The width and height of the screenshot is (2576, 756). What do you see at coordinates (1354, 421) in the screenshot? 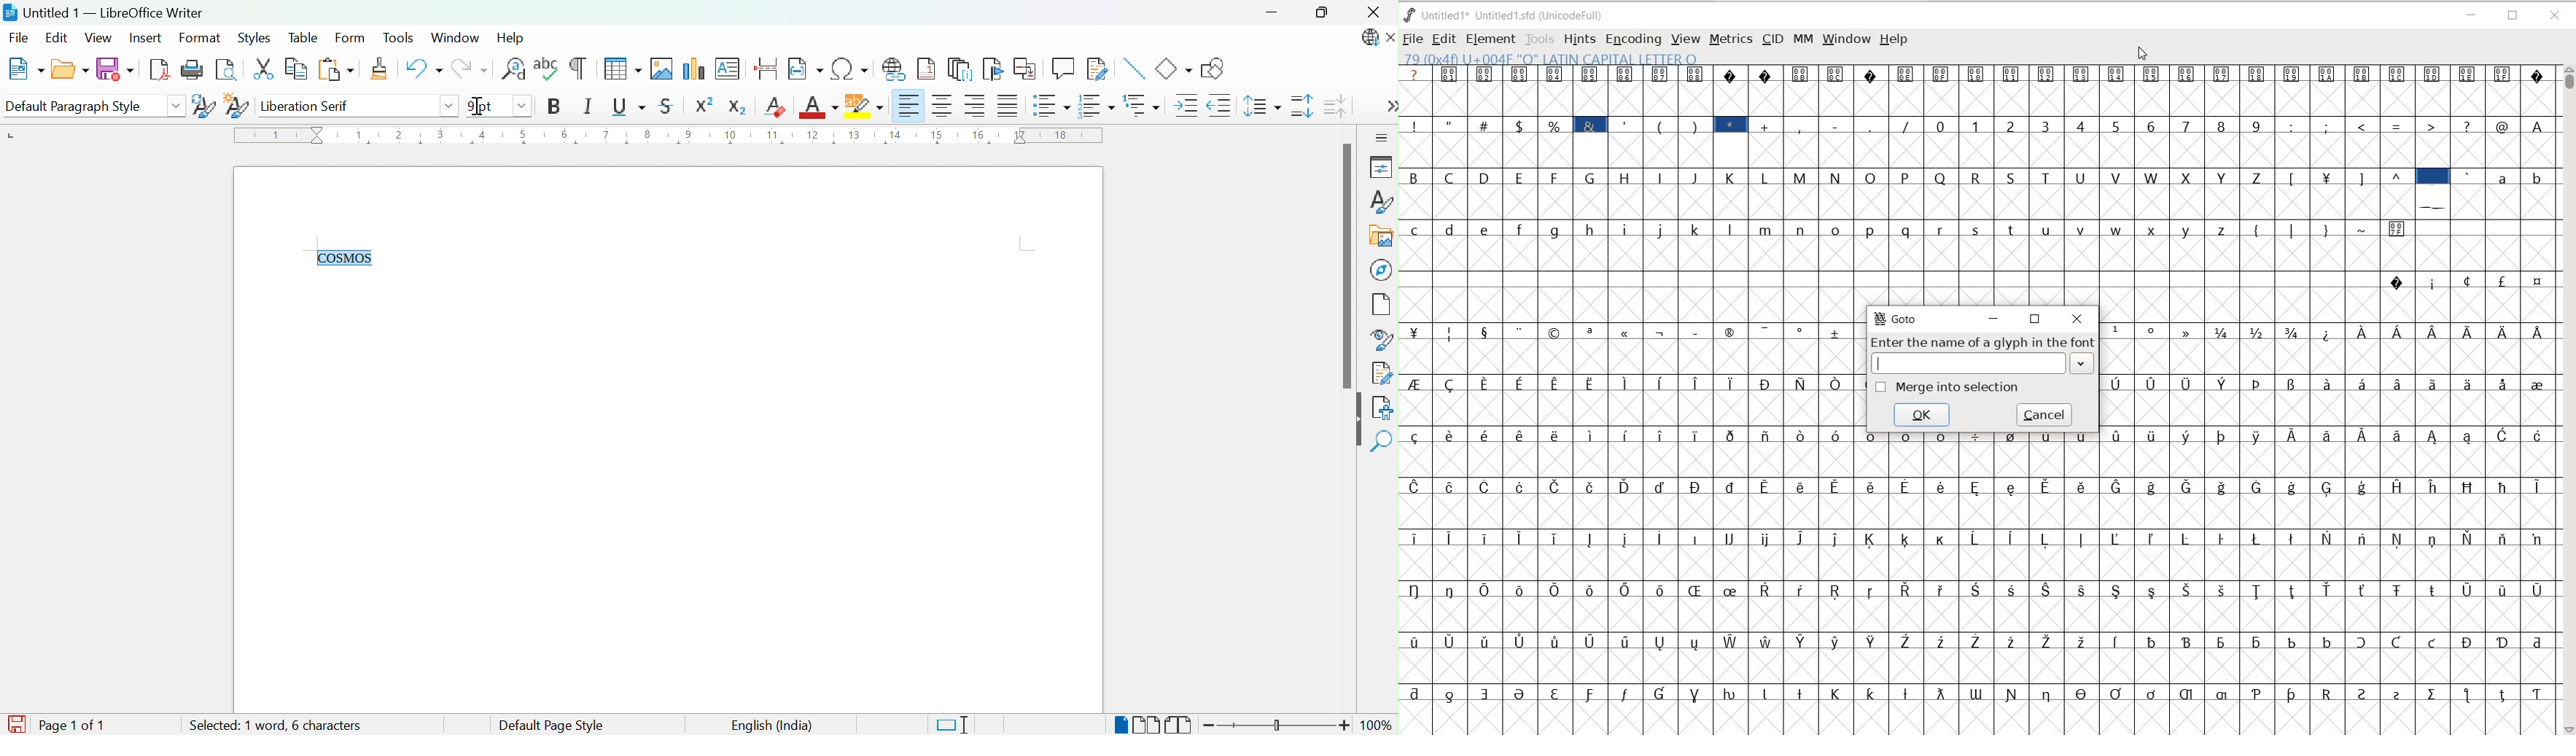
I see `Hide` at bounding box center [1354, 421].